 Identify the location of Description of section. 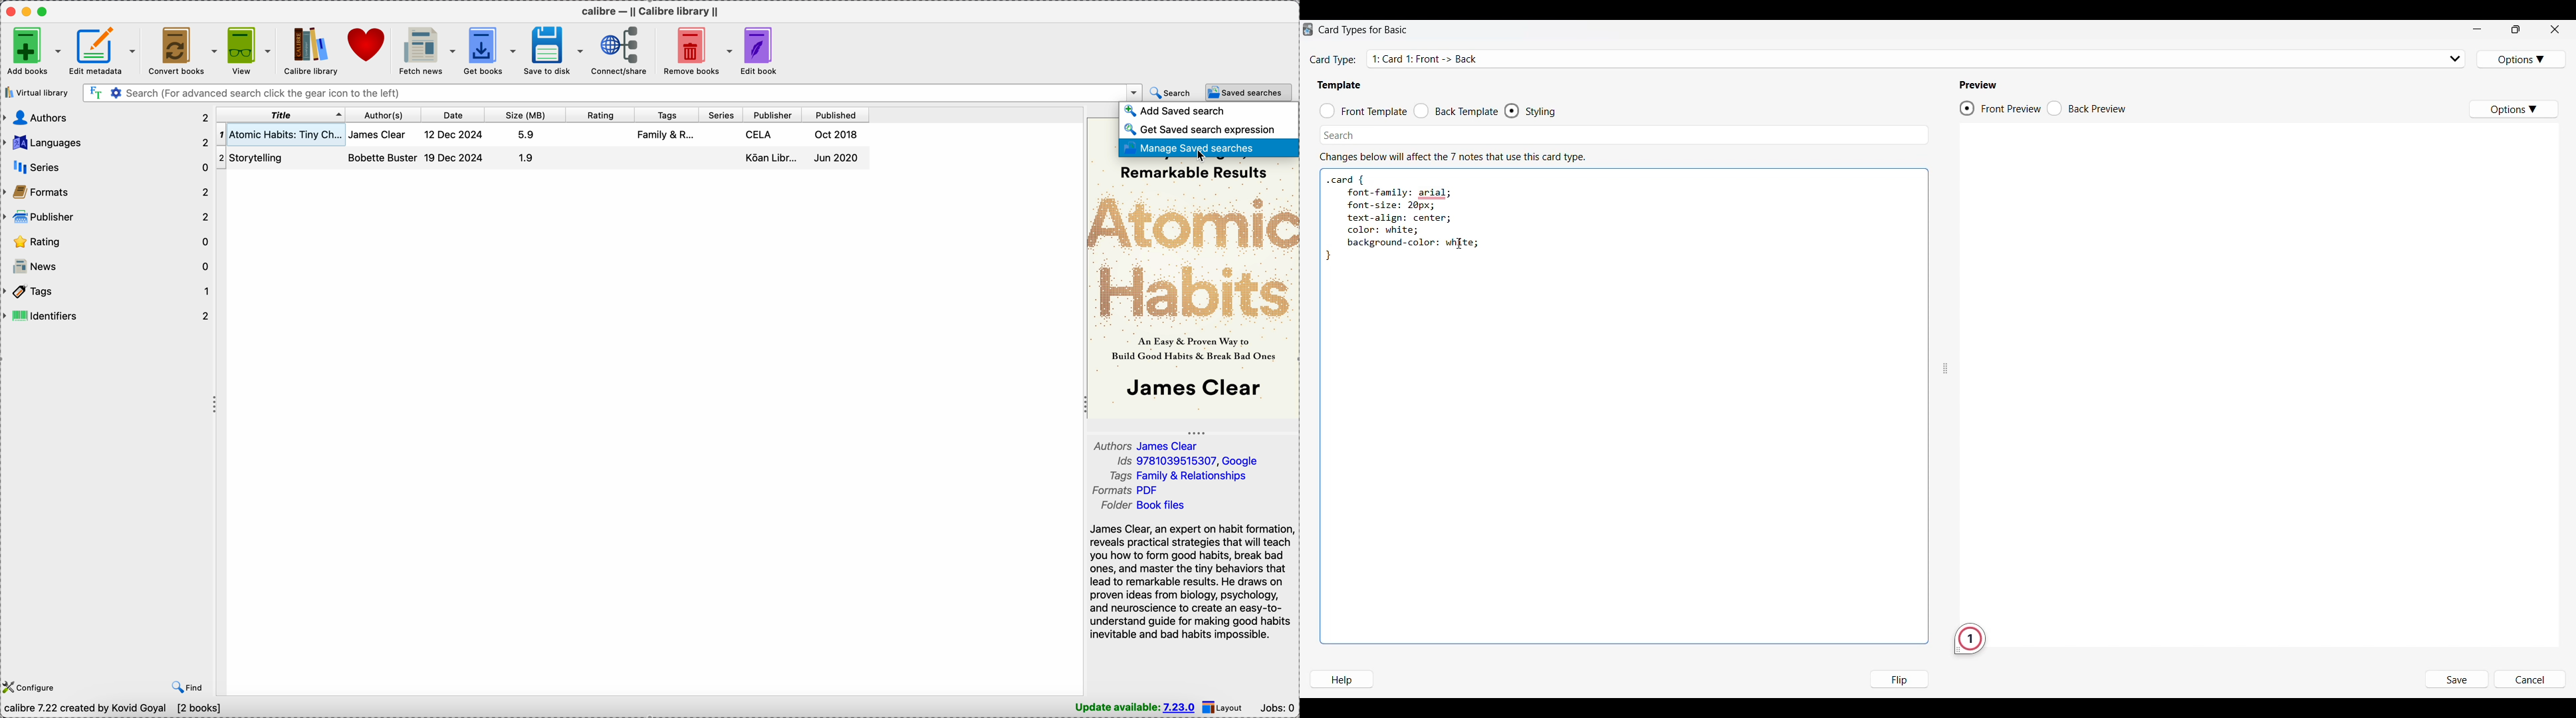
(1453, 157).